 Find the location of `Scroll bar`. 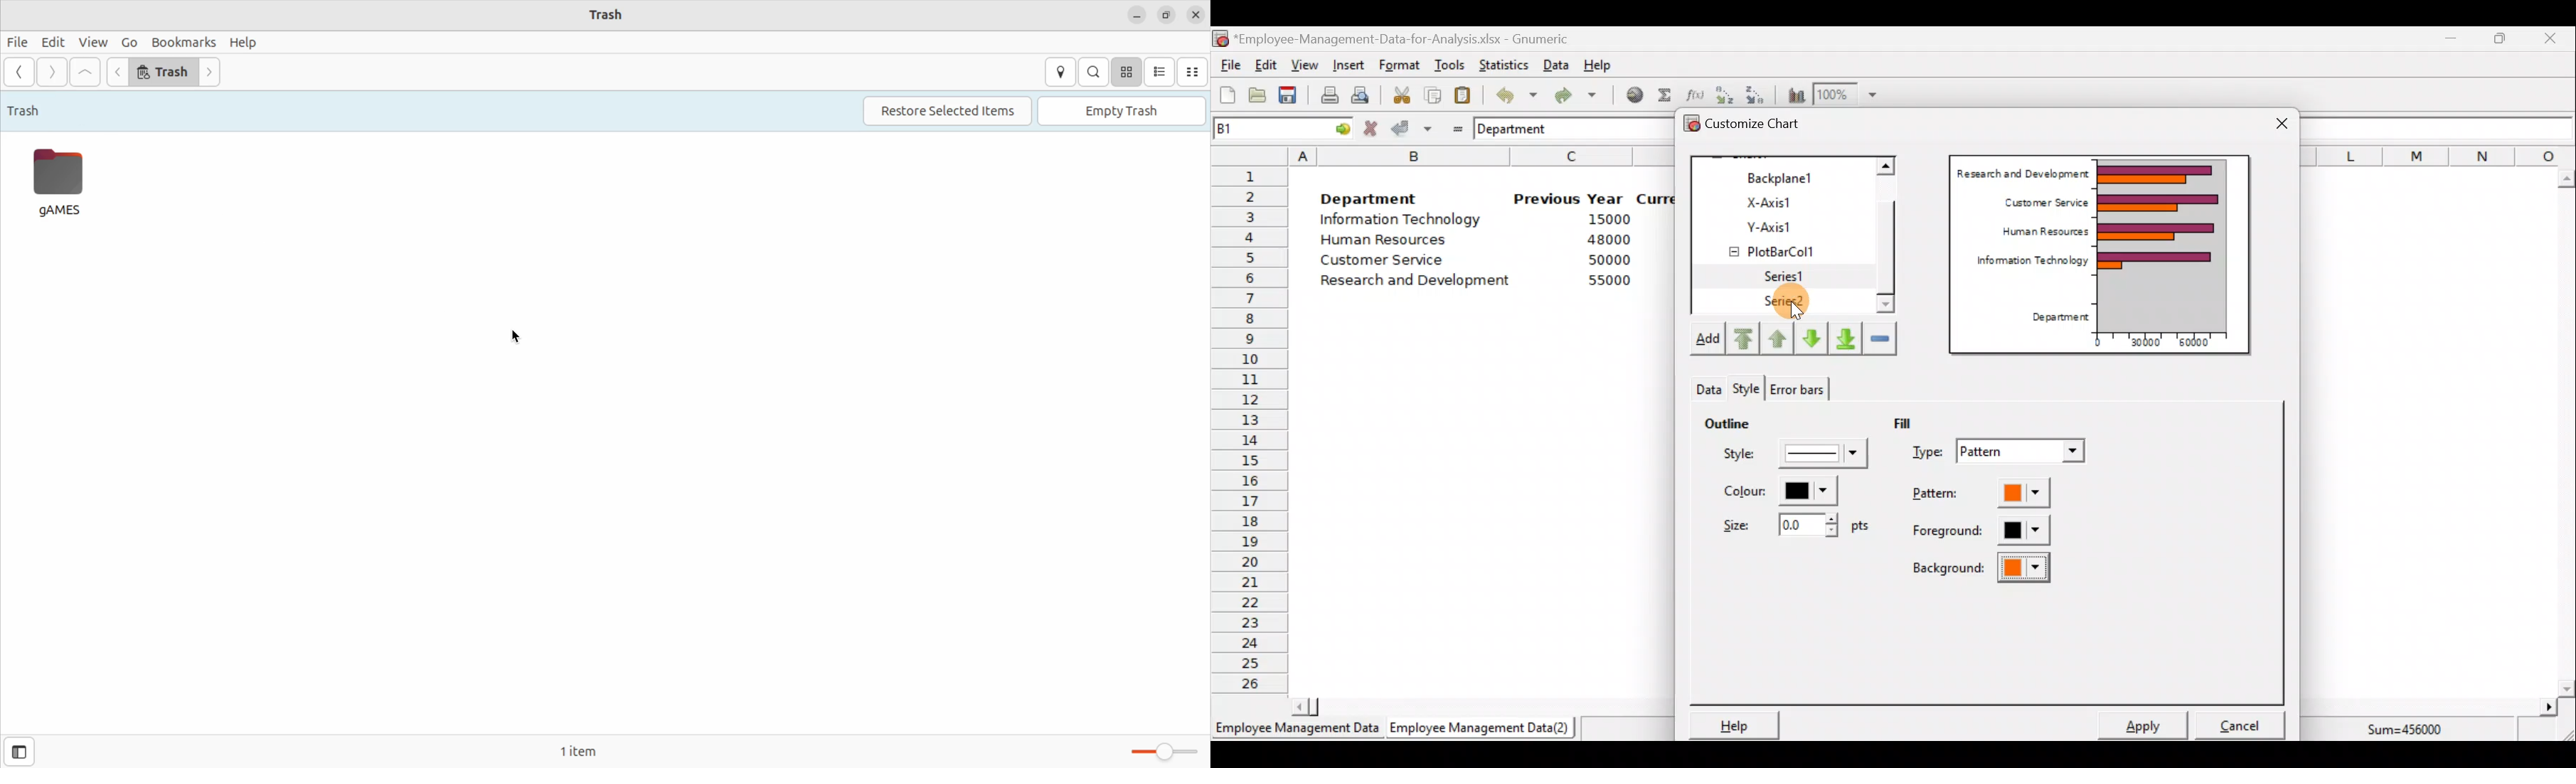

Scroll bar is located at coordinates (2566, 433).